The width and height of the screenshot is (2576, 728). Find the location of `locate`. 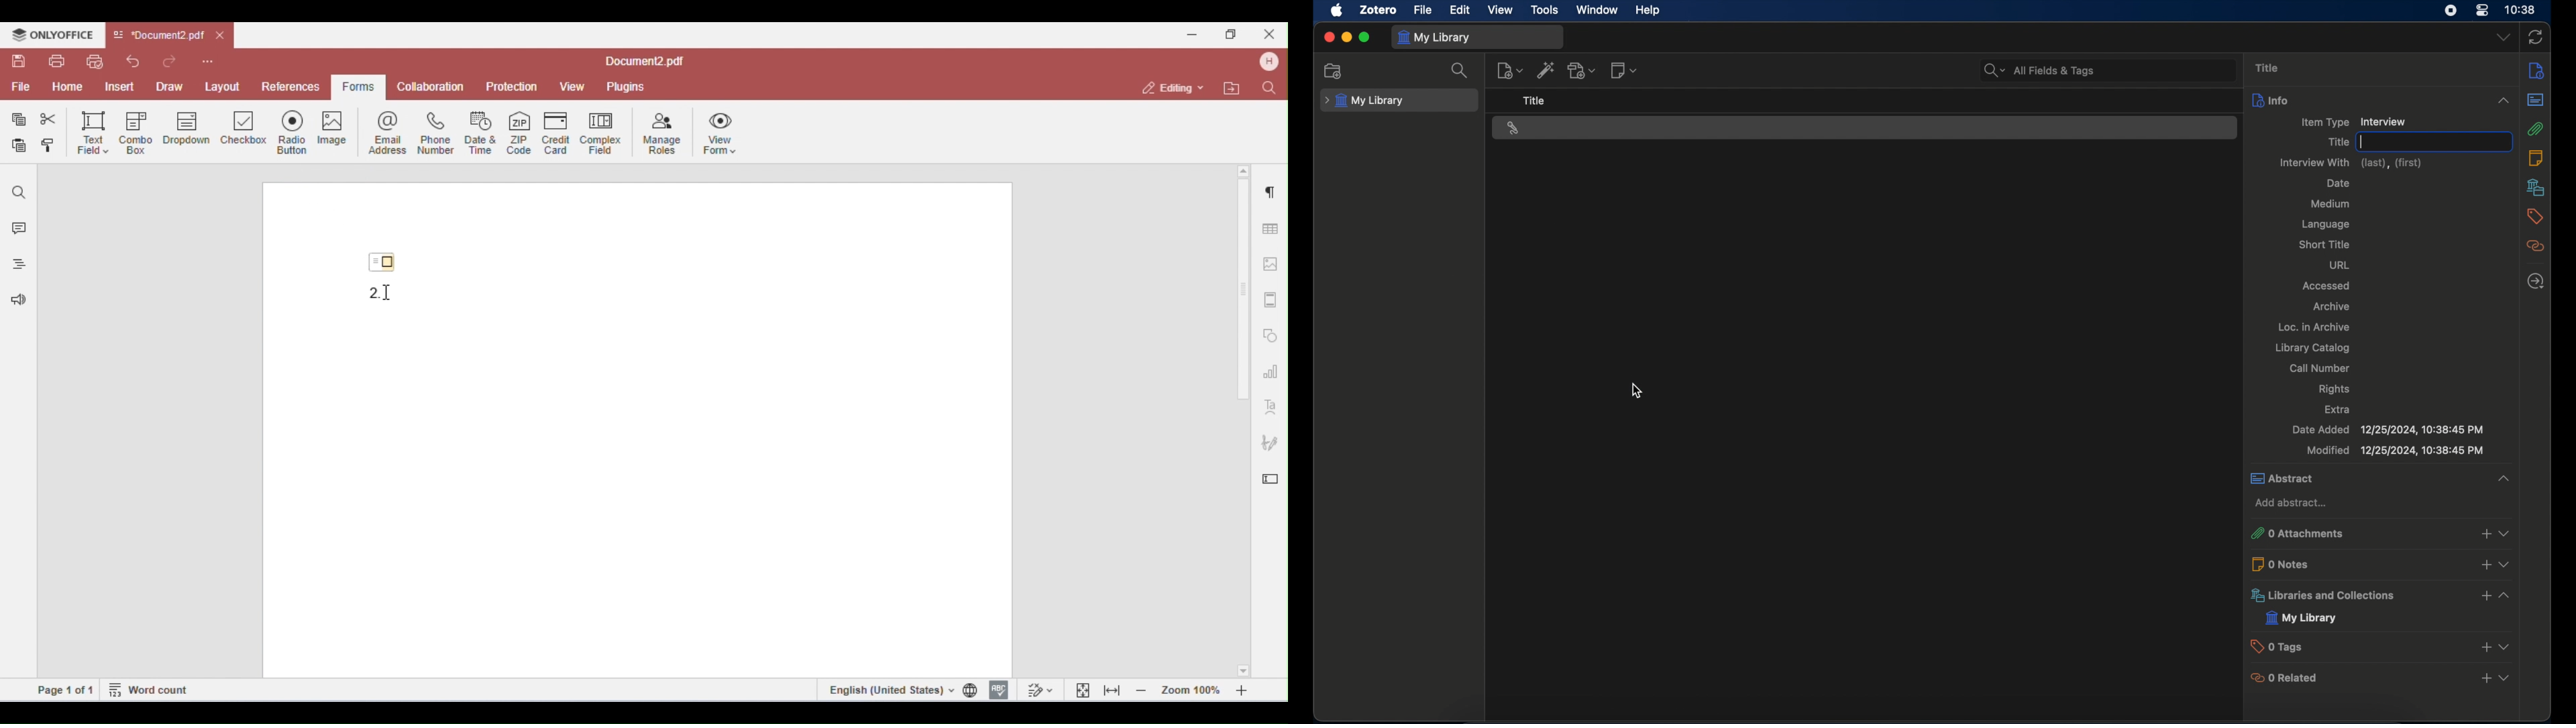

locate is located at coordinates (2536, 281).